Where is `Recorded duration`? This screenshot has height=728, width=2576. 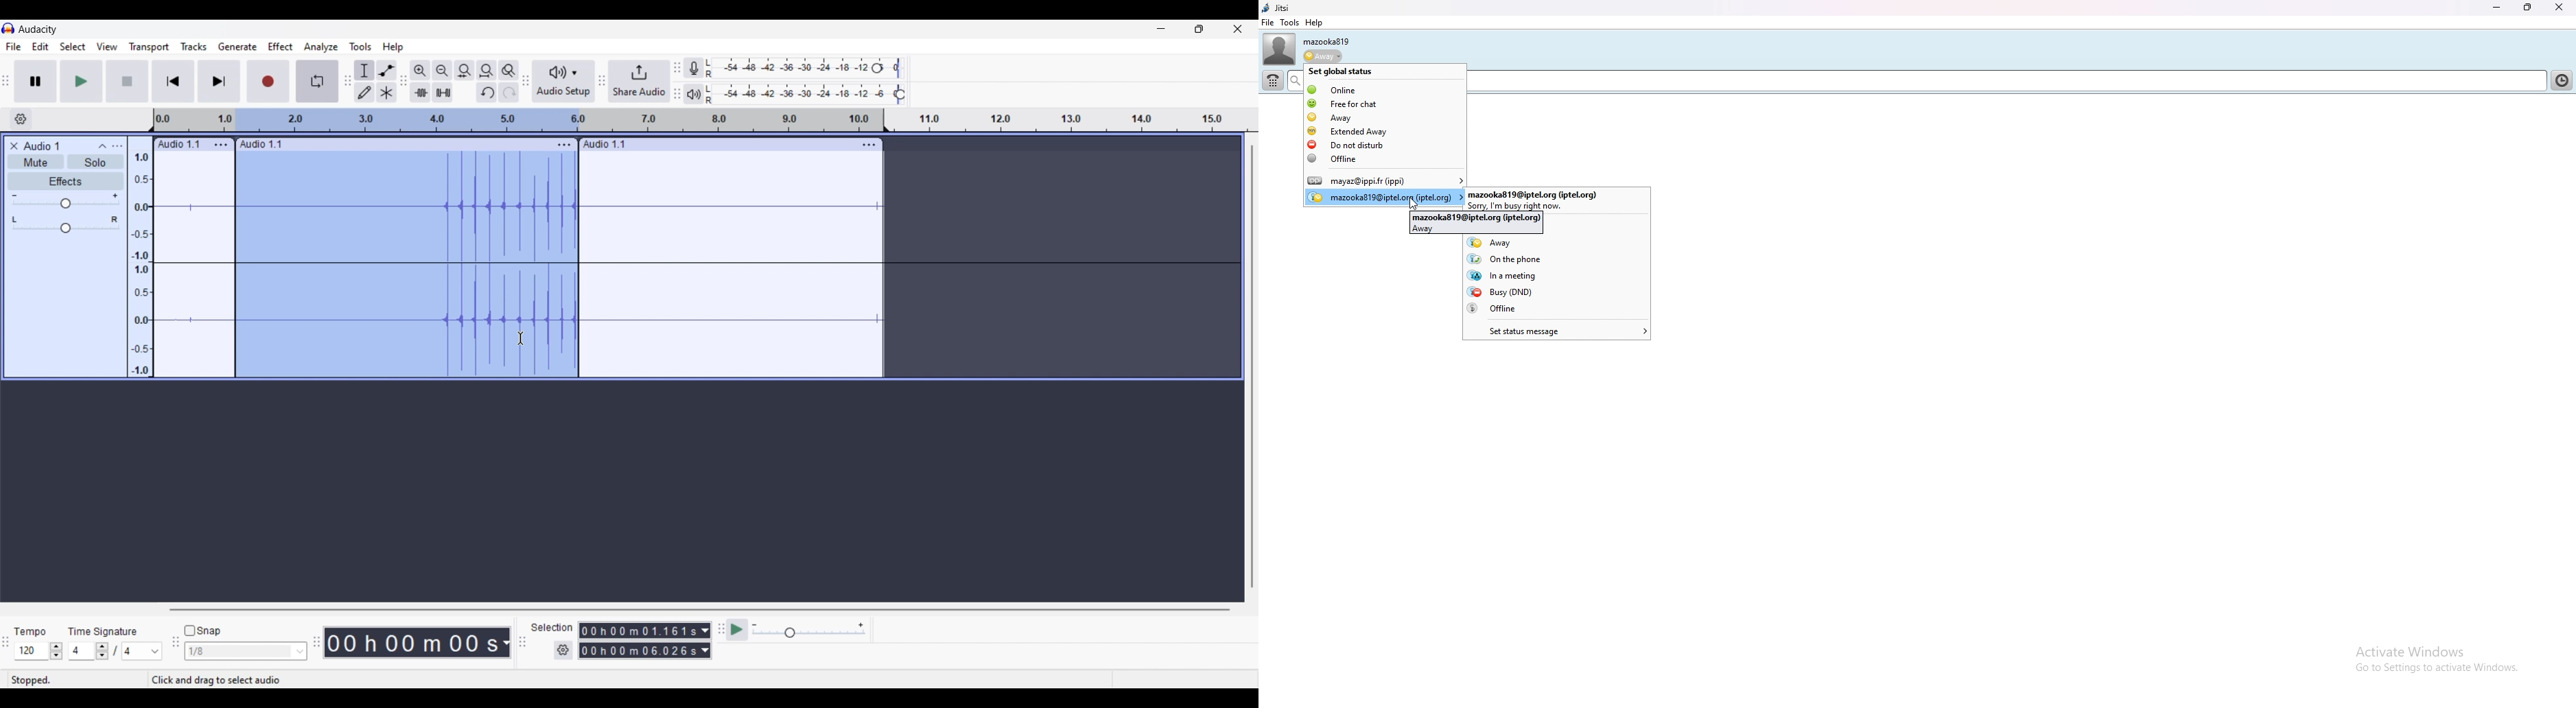
Recorded duration is located at coordinates (412, 642).